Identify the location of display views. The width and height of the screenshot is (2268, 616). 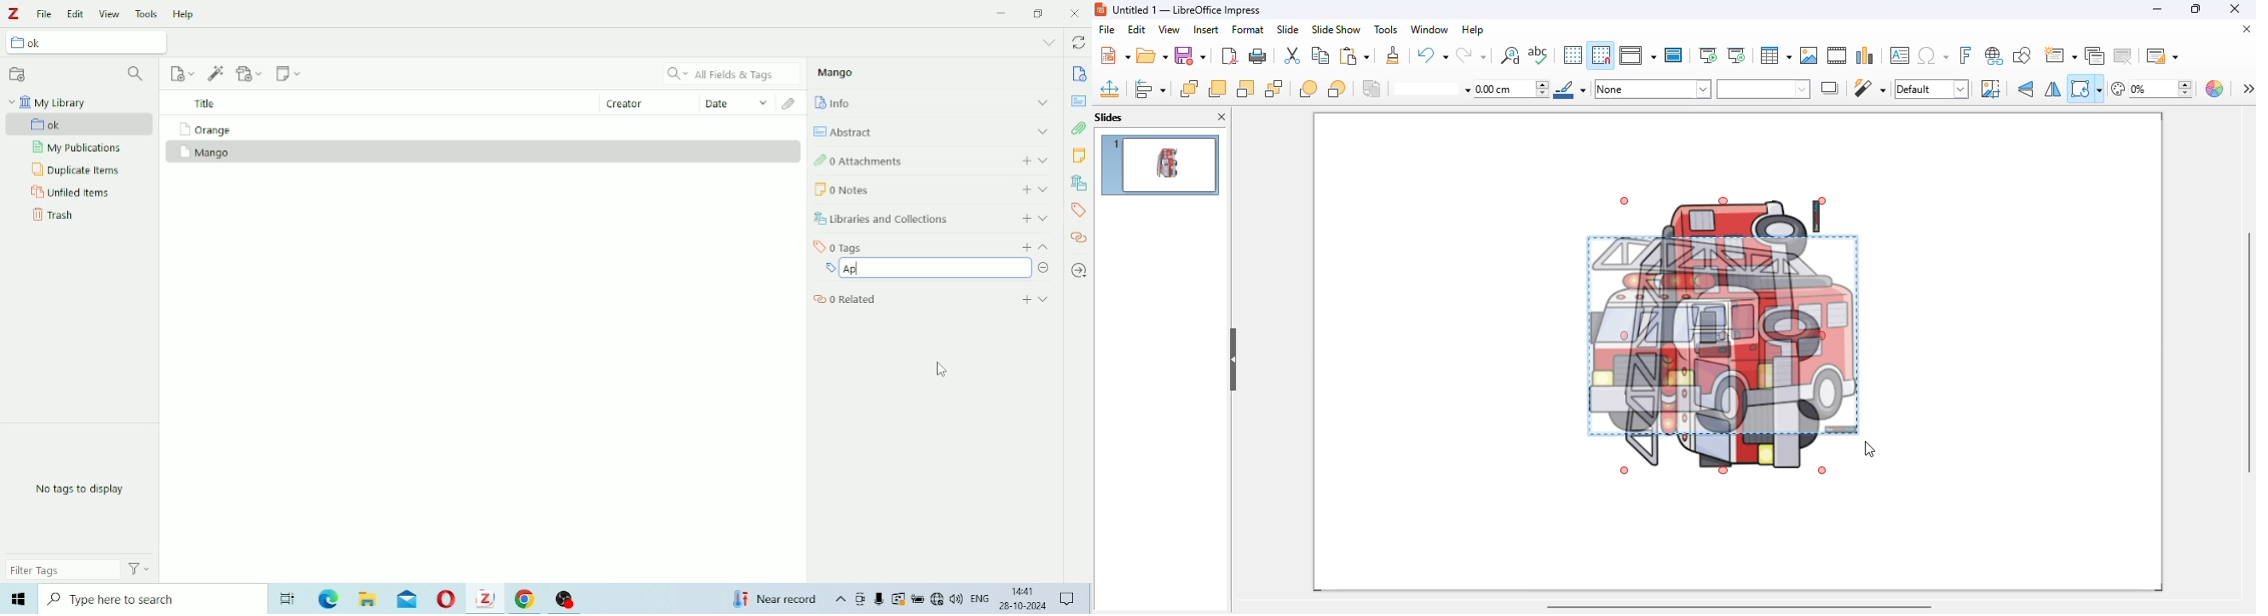
(1639, 55).